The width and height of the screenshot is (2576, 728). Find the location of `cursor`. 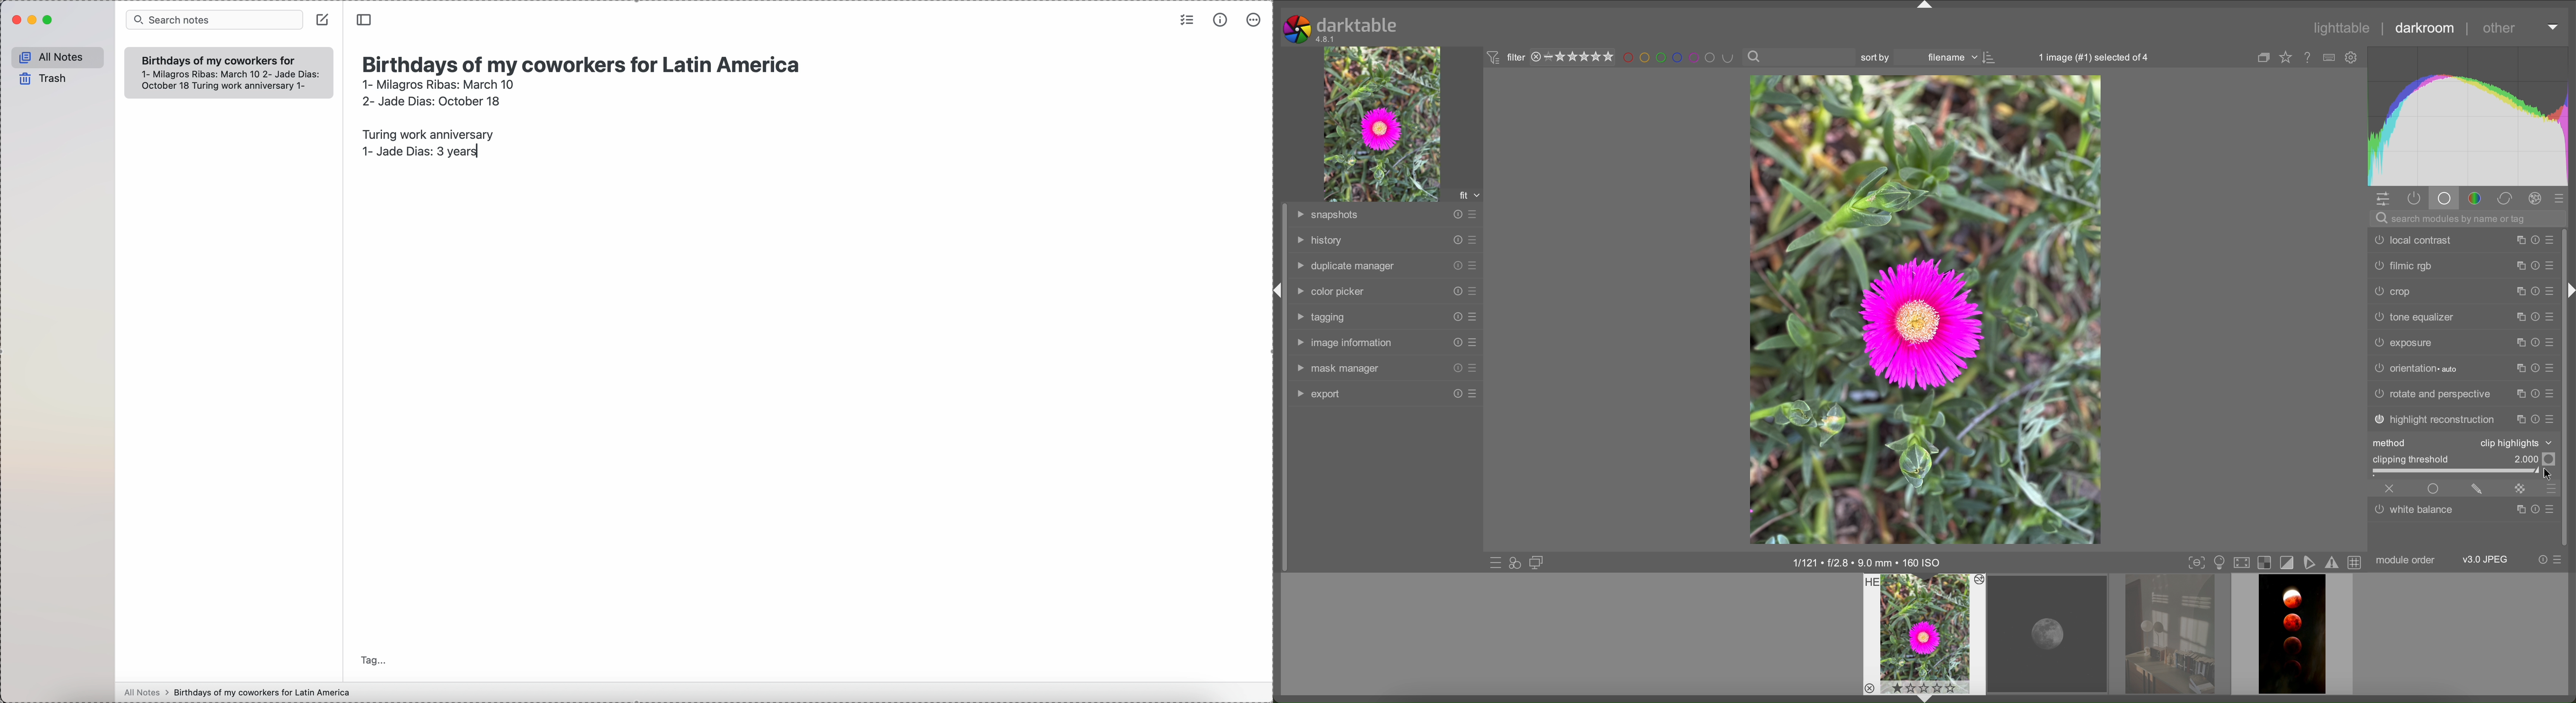

cursor is located at coordinates (2549, 477).